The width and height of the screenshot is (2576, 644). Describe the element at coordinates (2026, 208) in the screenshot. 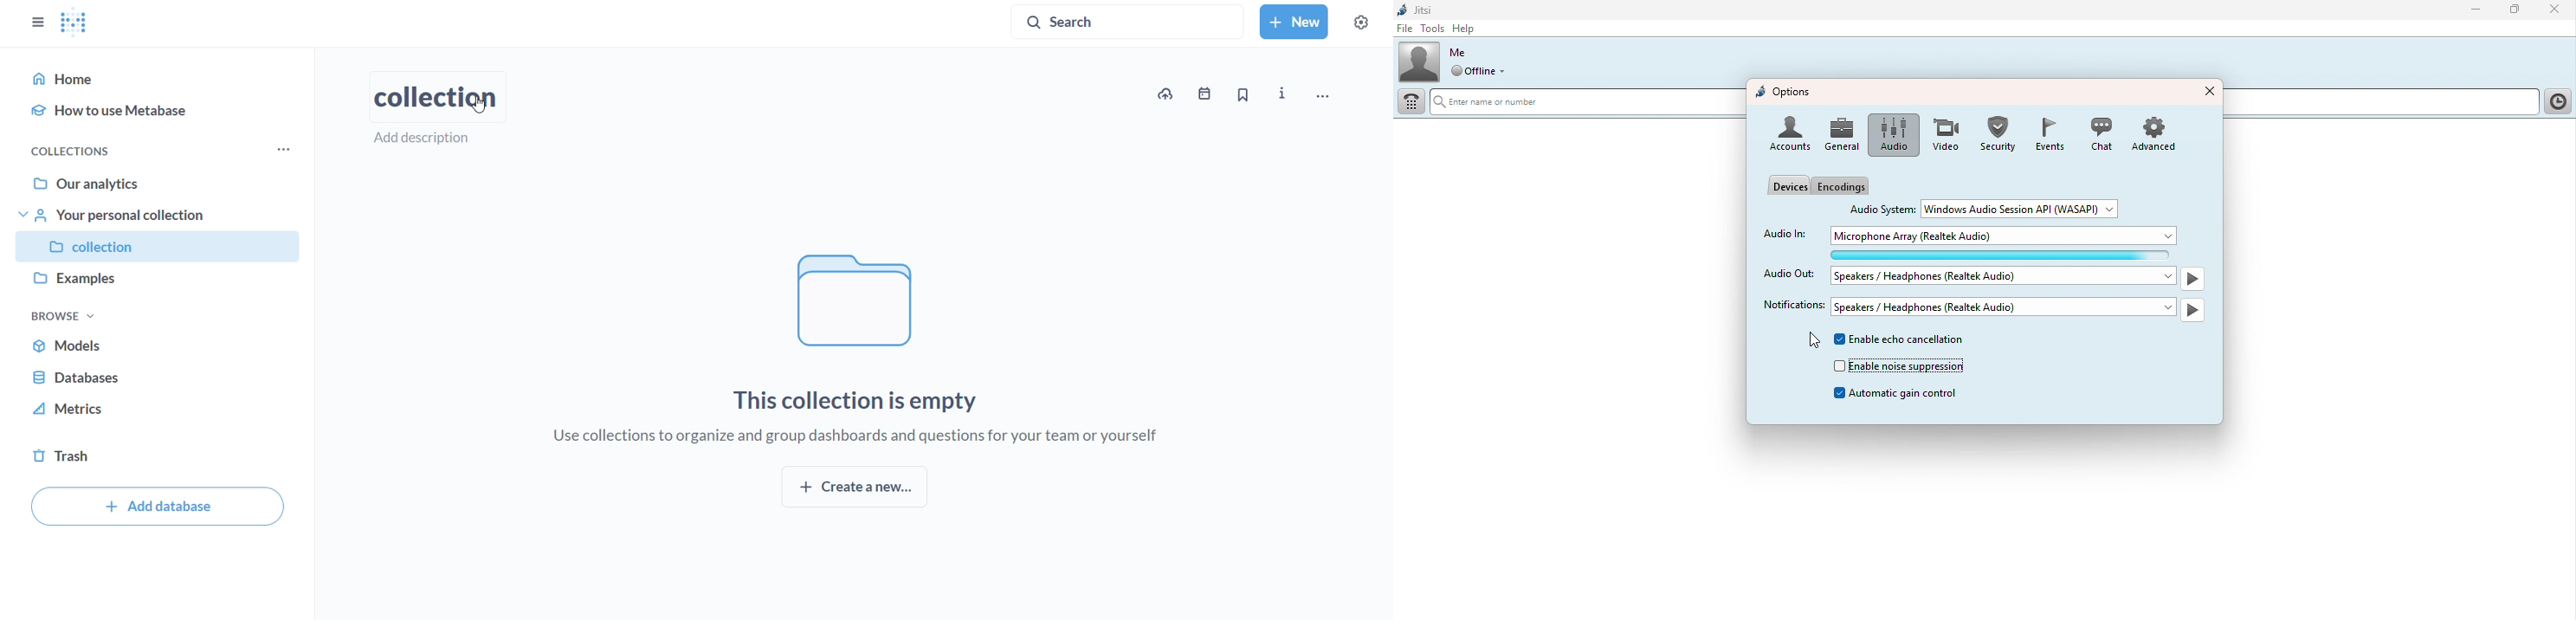

I see `Drop down menu` at that location.